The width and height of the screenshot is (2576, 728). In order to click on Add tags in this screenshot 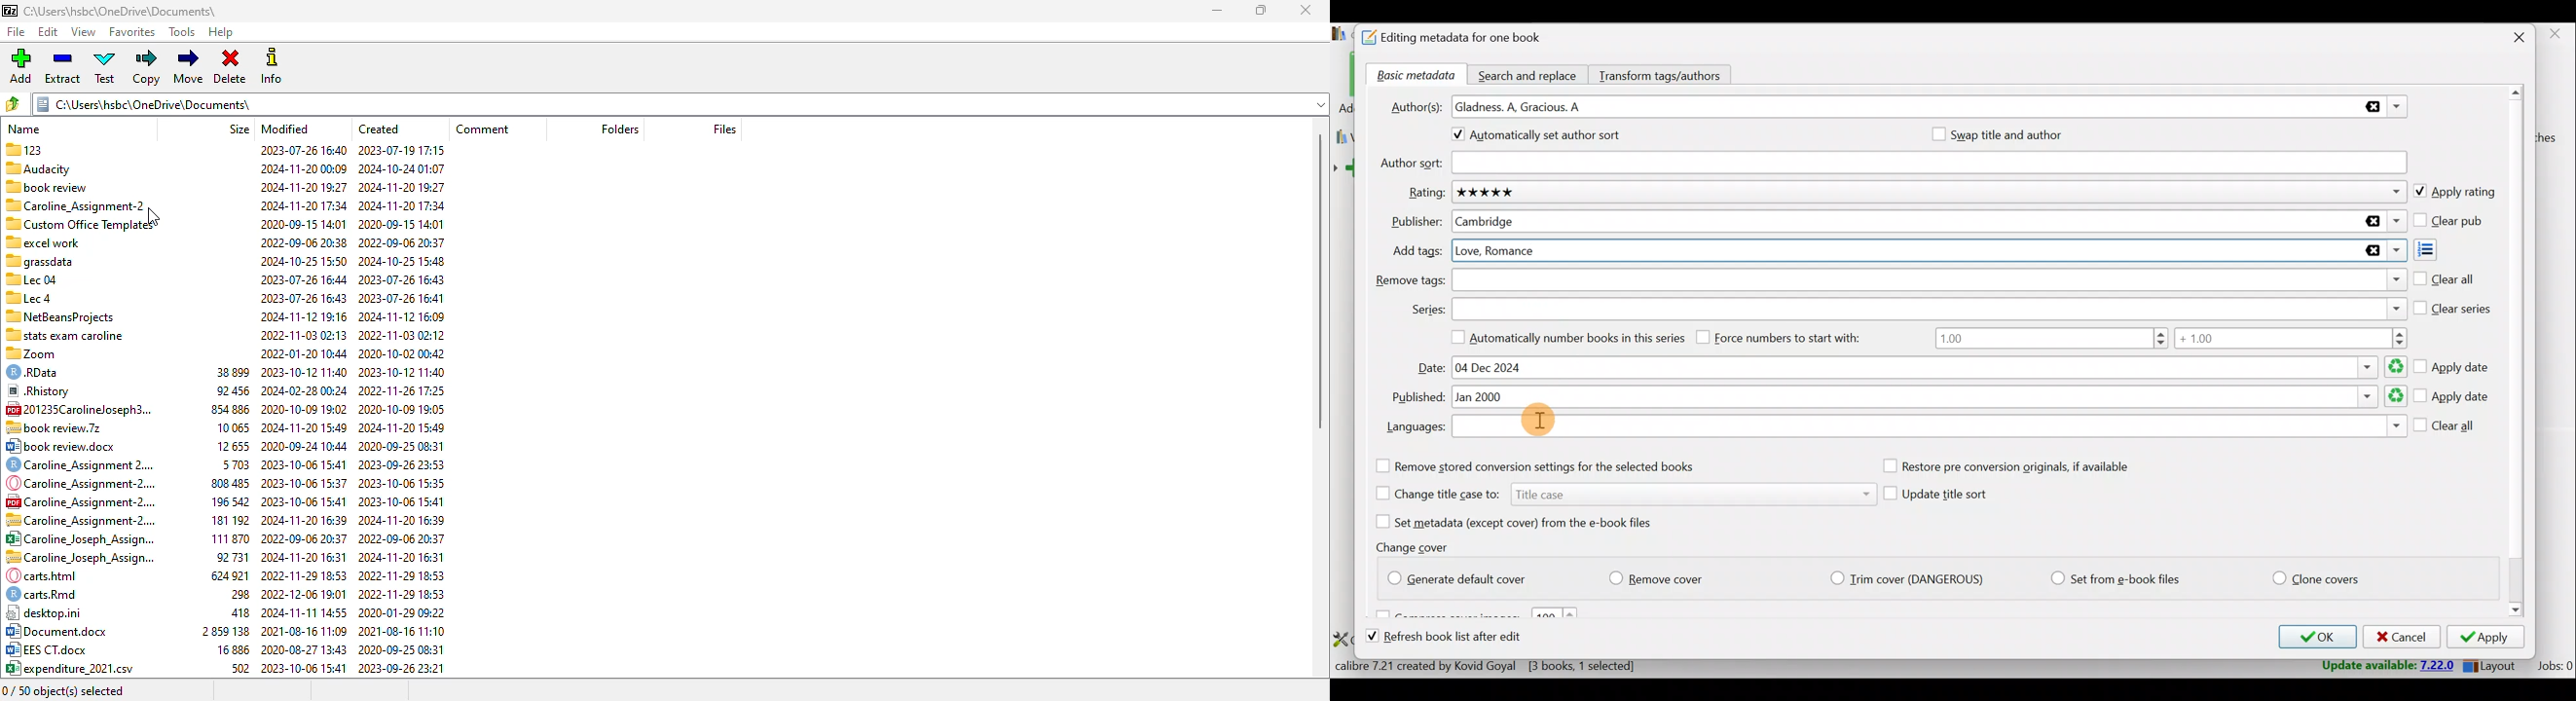, I will do `click(2437, 250)`.